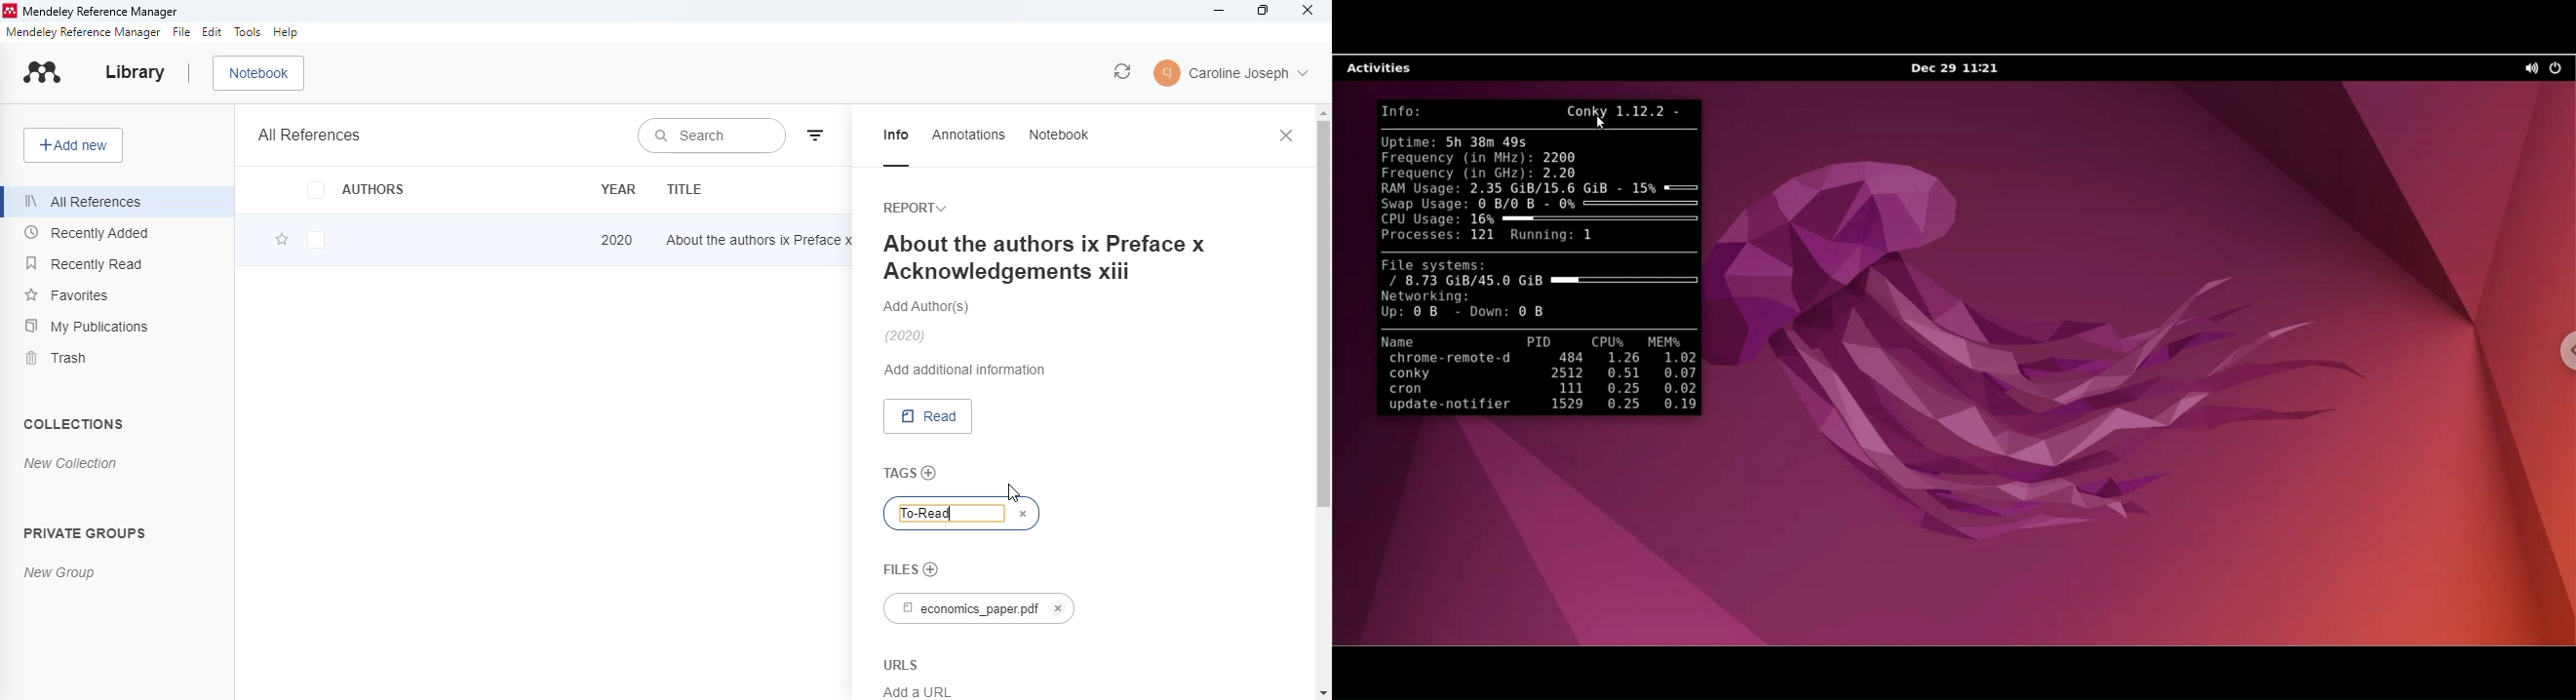  Describe the element at coordinates (356, 189) in the screenshot. I see `authors` at that location.